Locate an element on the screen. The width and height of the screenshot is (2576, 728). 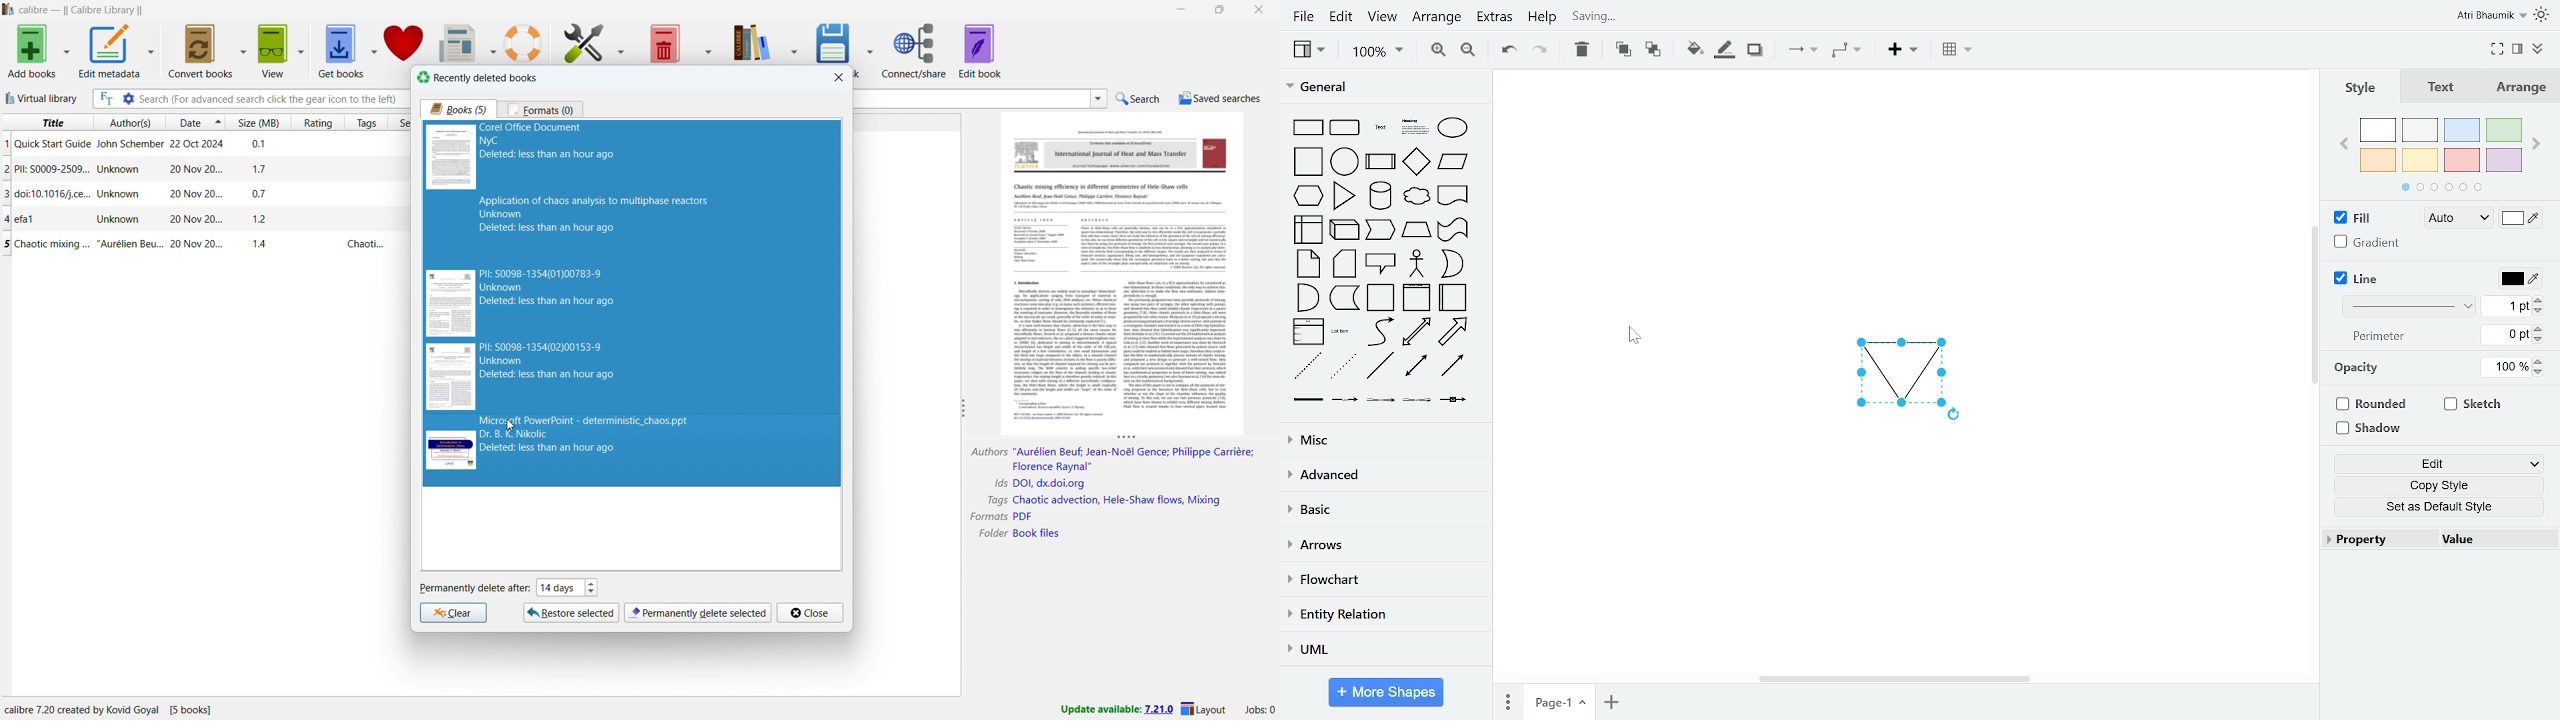
help is located at coordinates (523, 43).